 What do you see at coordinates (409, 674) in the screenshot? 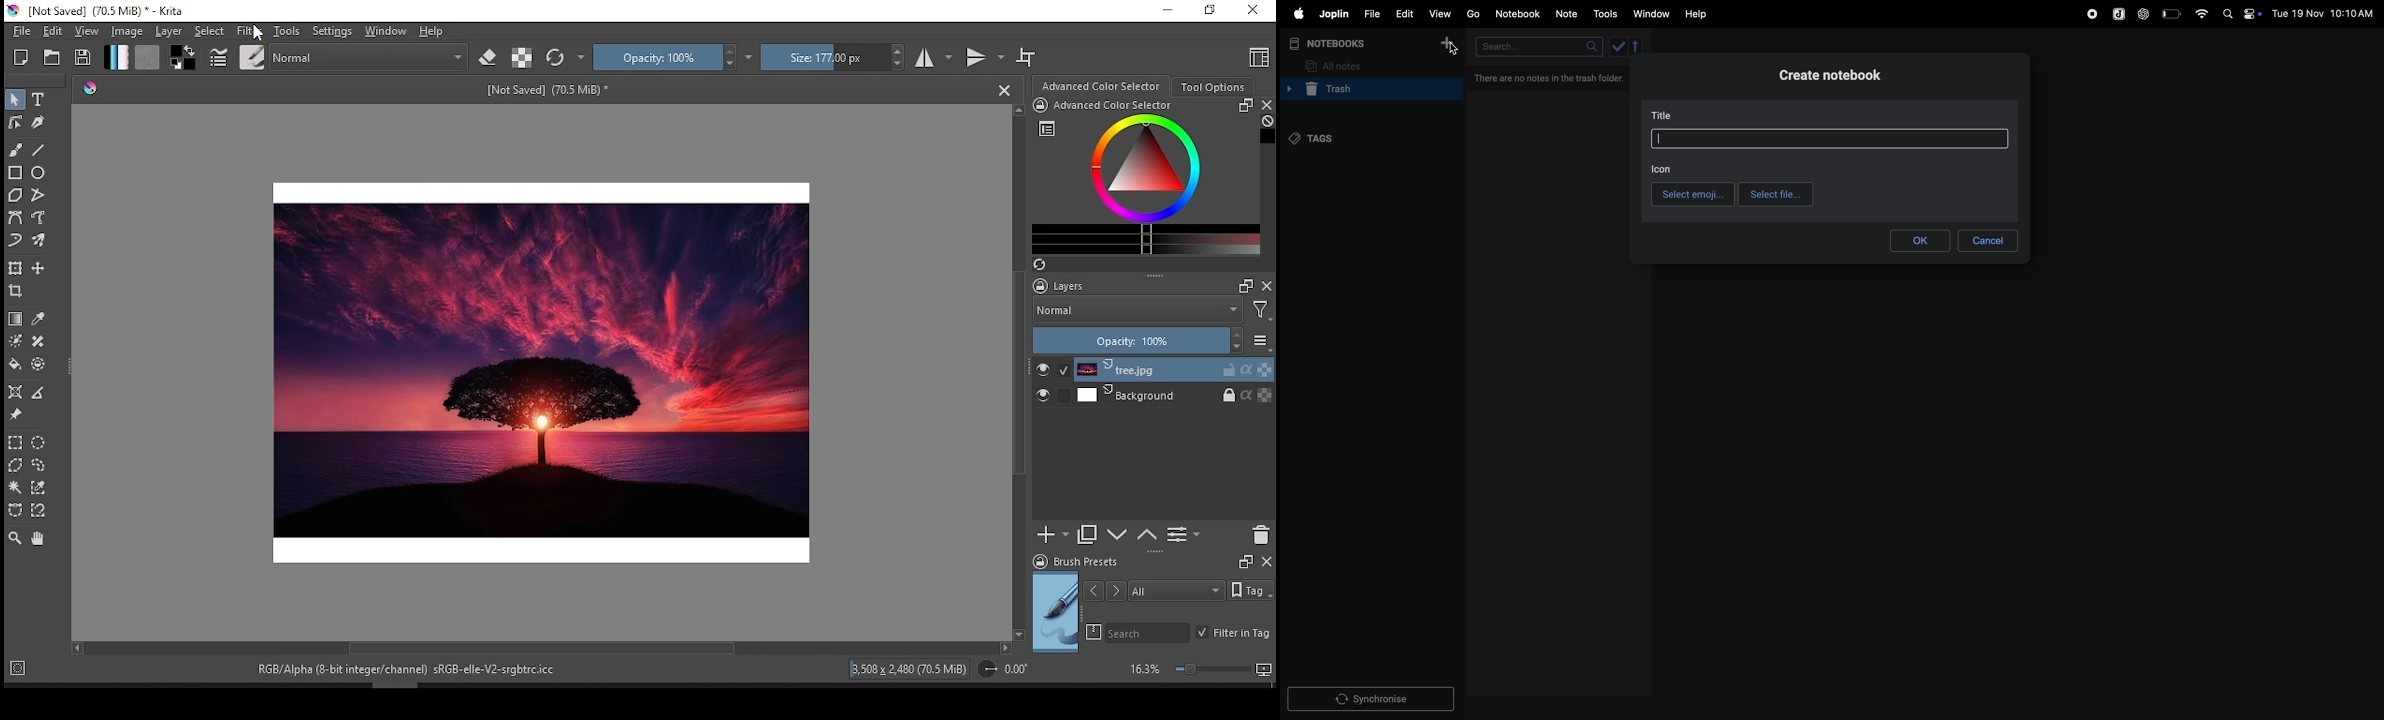
I see `text` at bounding box center [409, 674].